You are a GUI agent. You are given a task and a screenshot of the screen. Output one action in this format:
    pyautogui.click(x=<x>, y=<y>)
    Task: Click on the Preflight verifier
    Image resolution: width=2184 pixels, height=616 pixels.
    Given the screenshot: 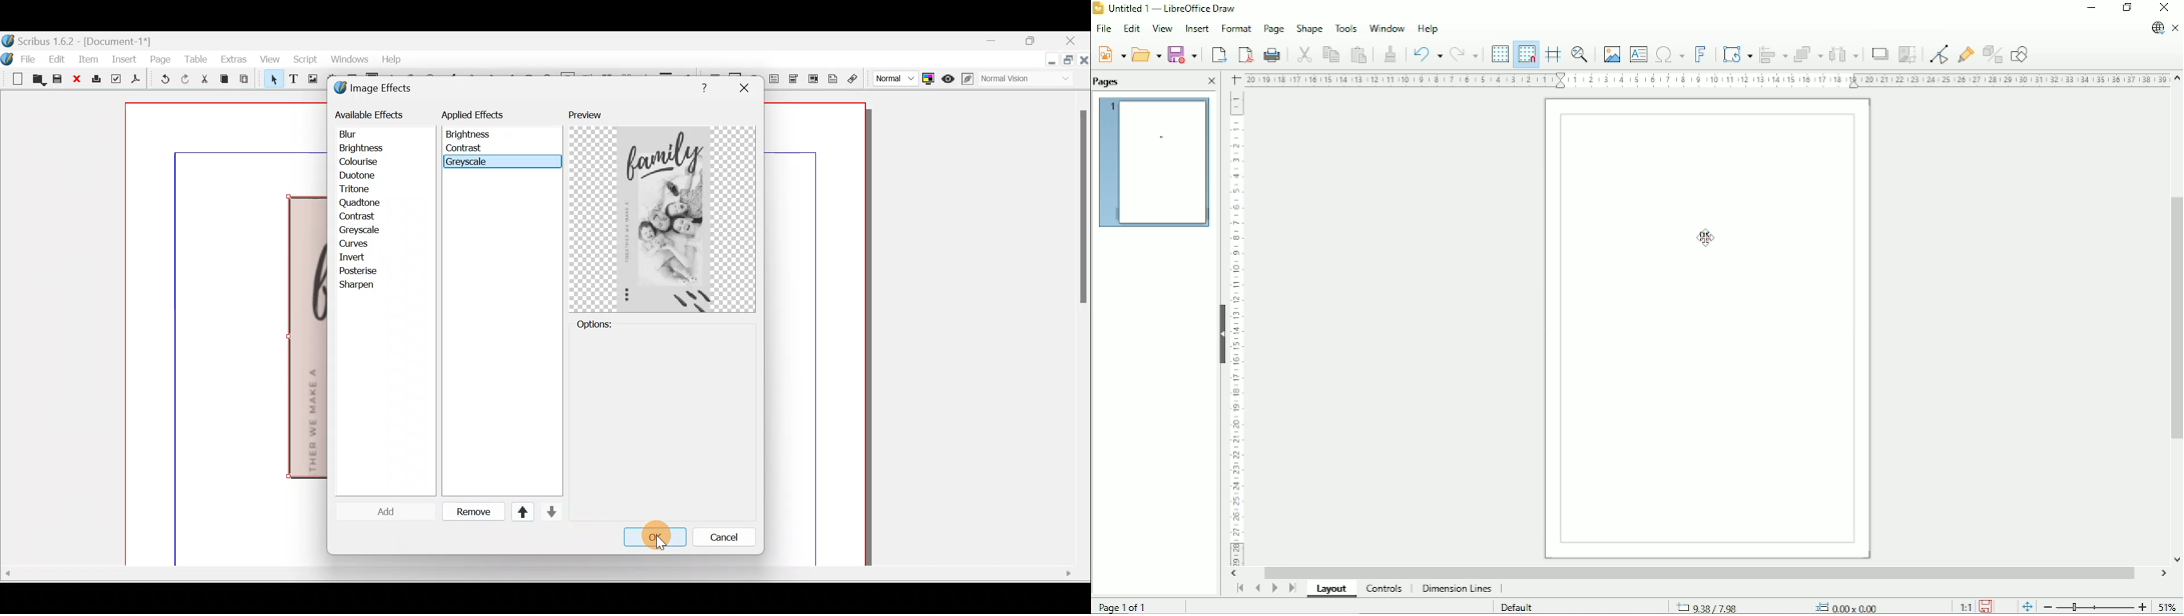 What is the action you would take?
    pyautogui.click(x=117, y=80)
    